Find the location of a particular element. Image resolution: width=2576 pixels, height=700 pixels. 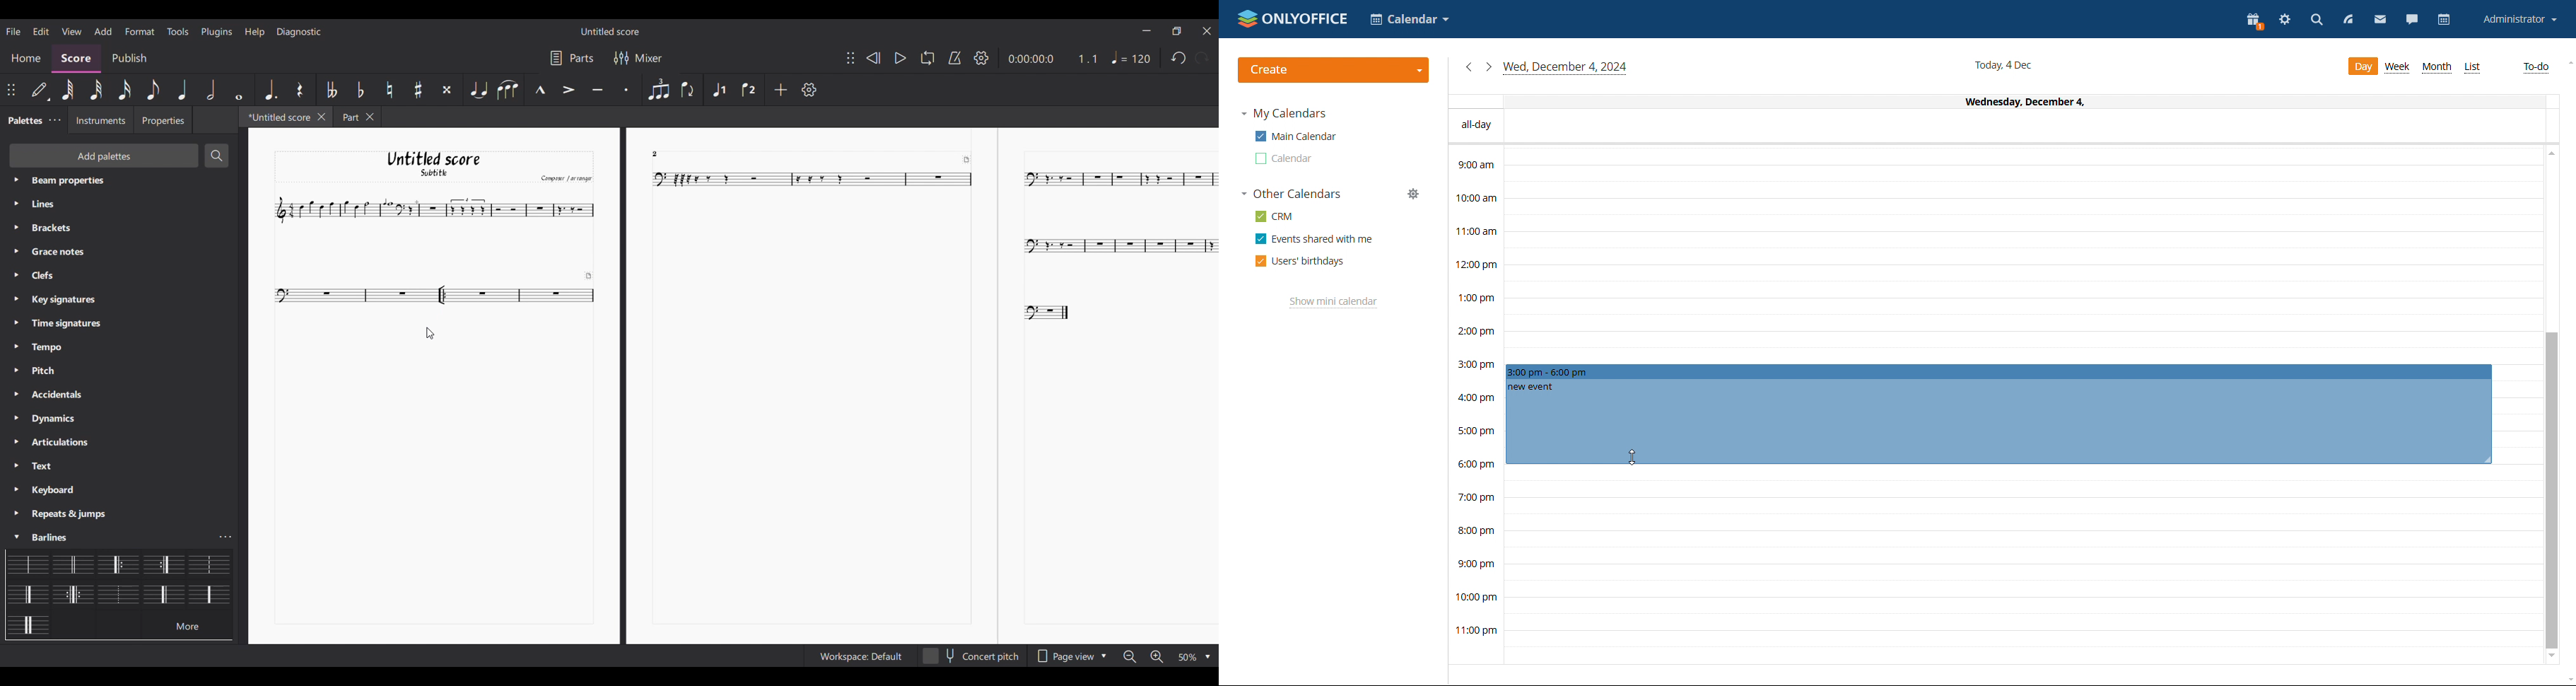

File menu  is located at coordinates (13, 31).